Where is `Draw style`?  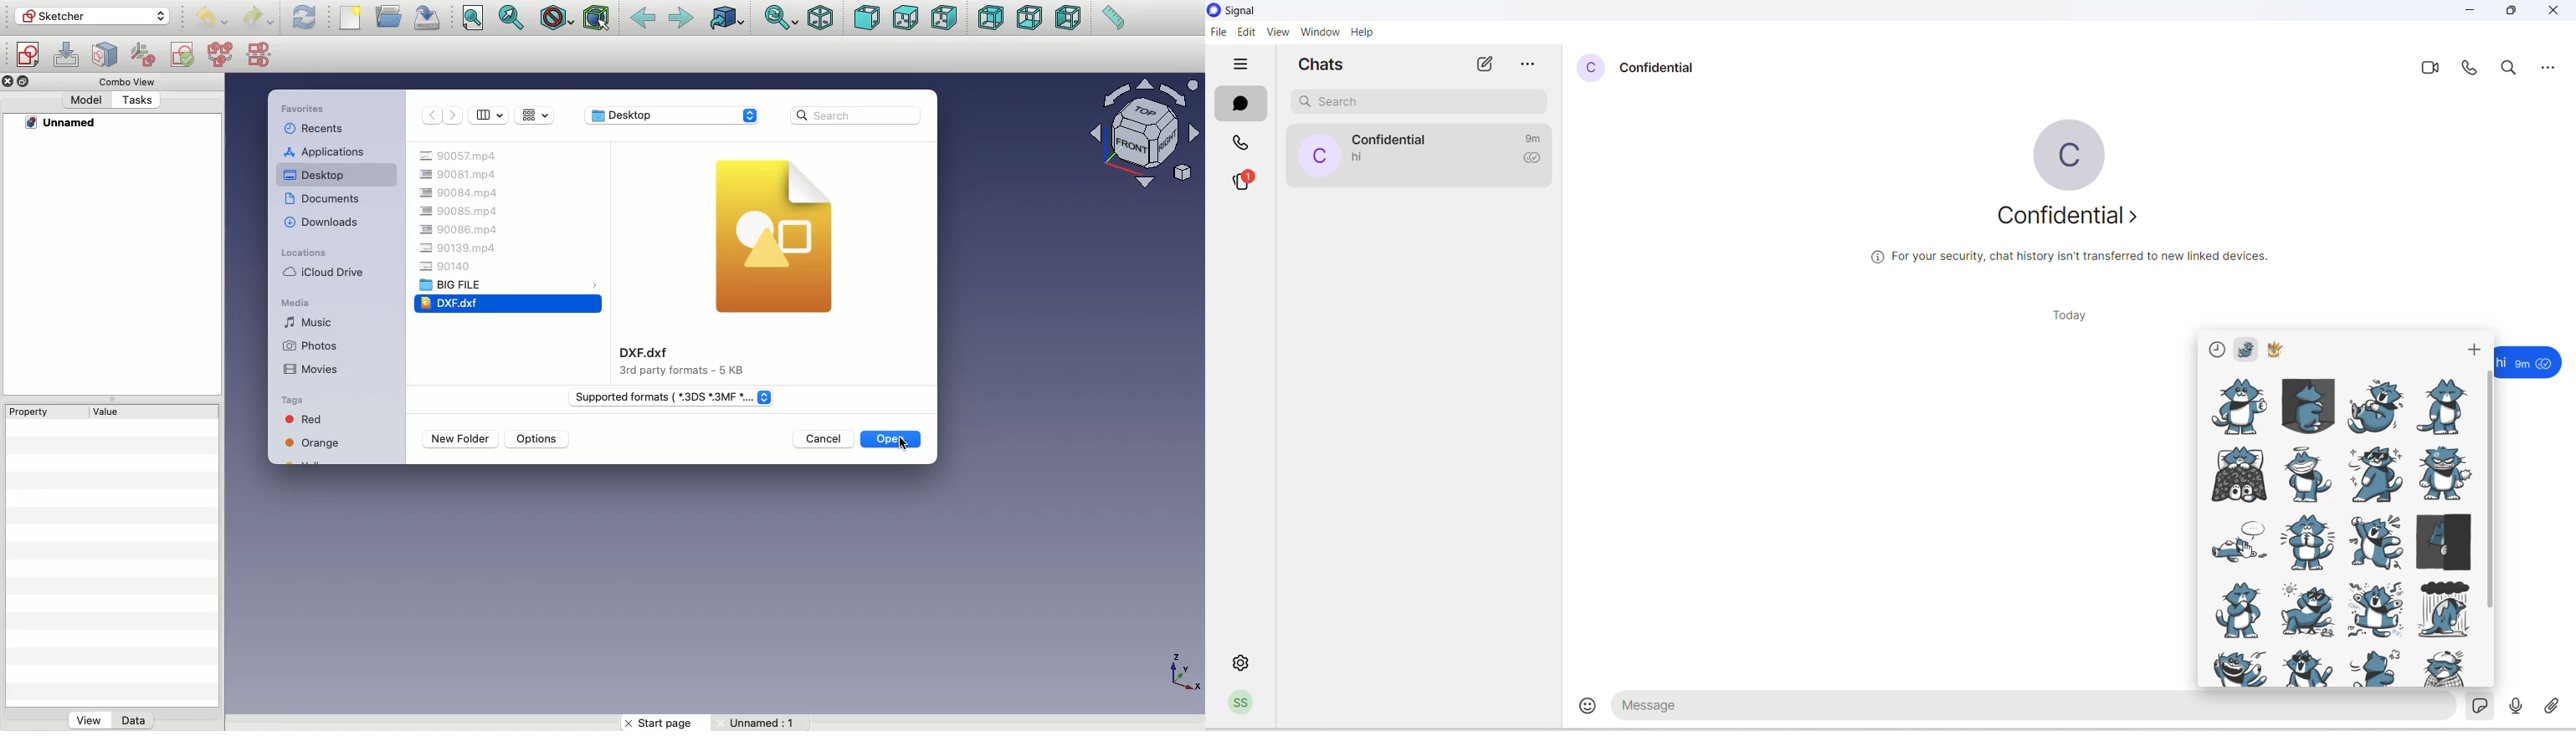 Draw style is located at coordinates (559, 19).